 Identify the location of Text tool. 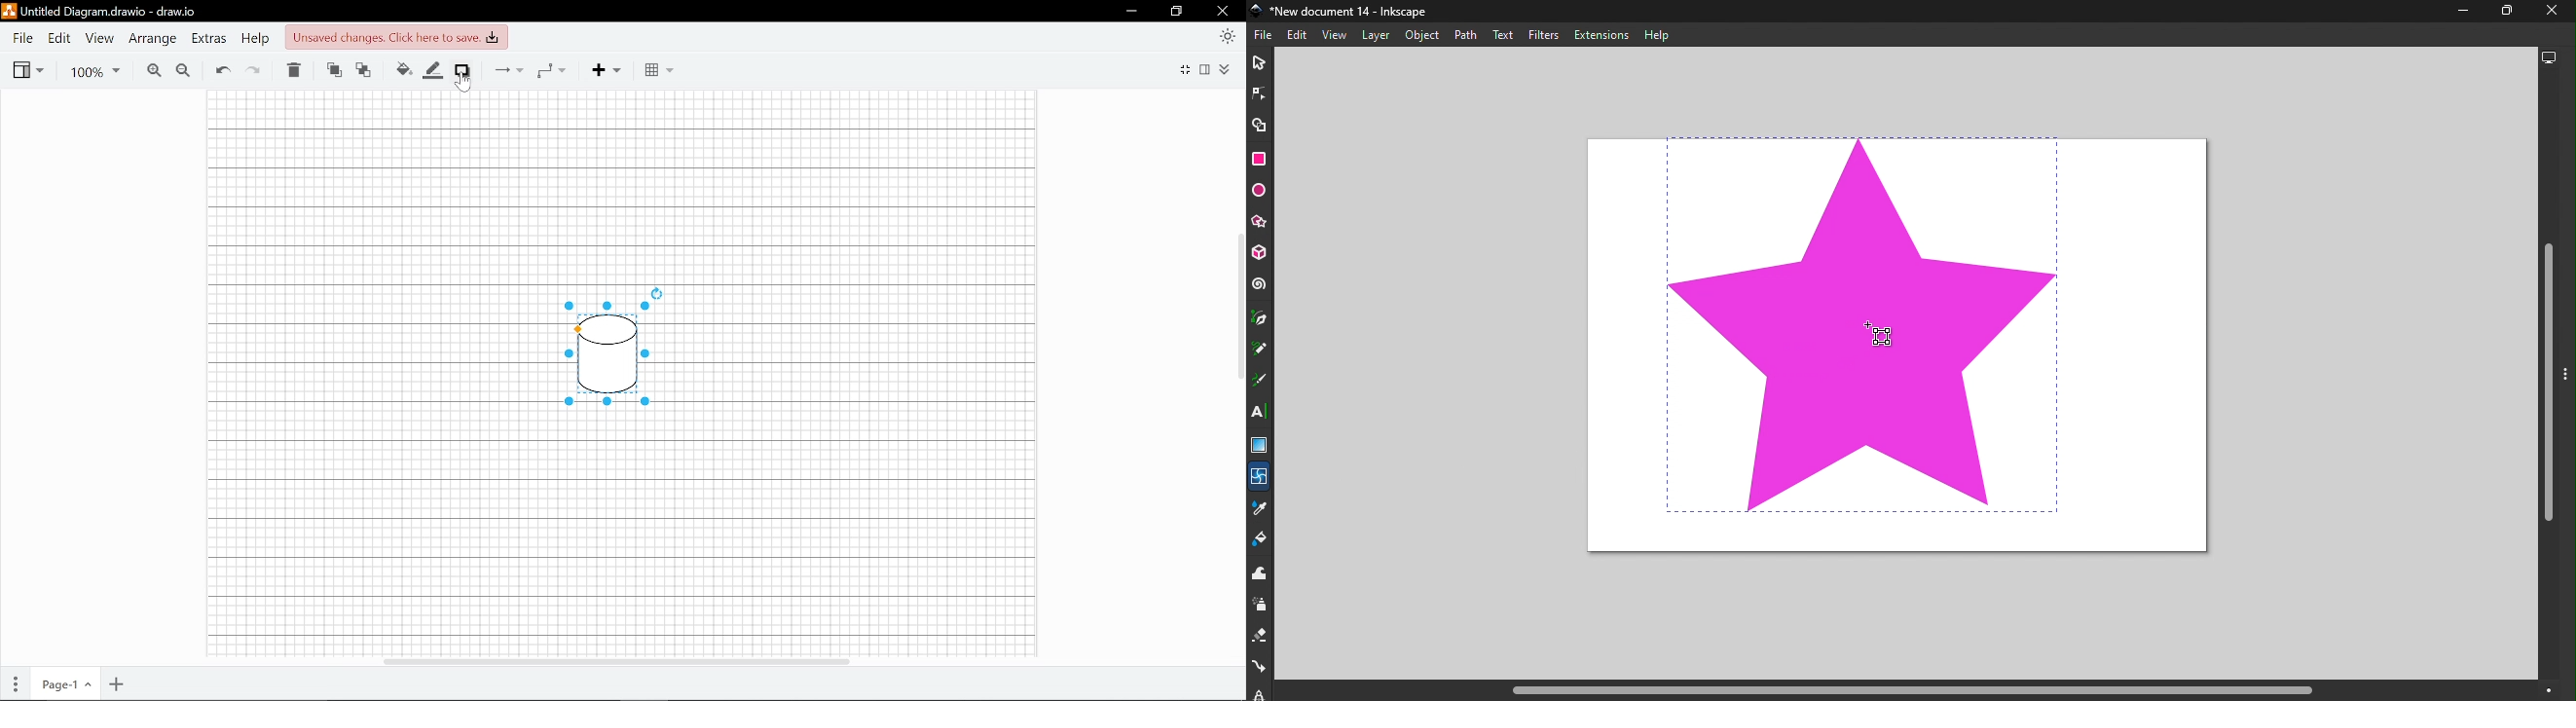
(1262, 413).